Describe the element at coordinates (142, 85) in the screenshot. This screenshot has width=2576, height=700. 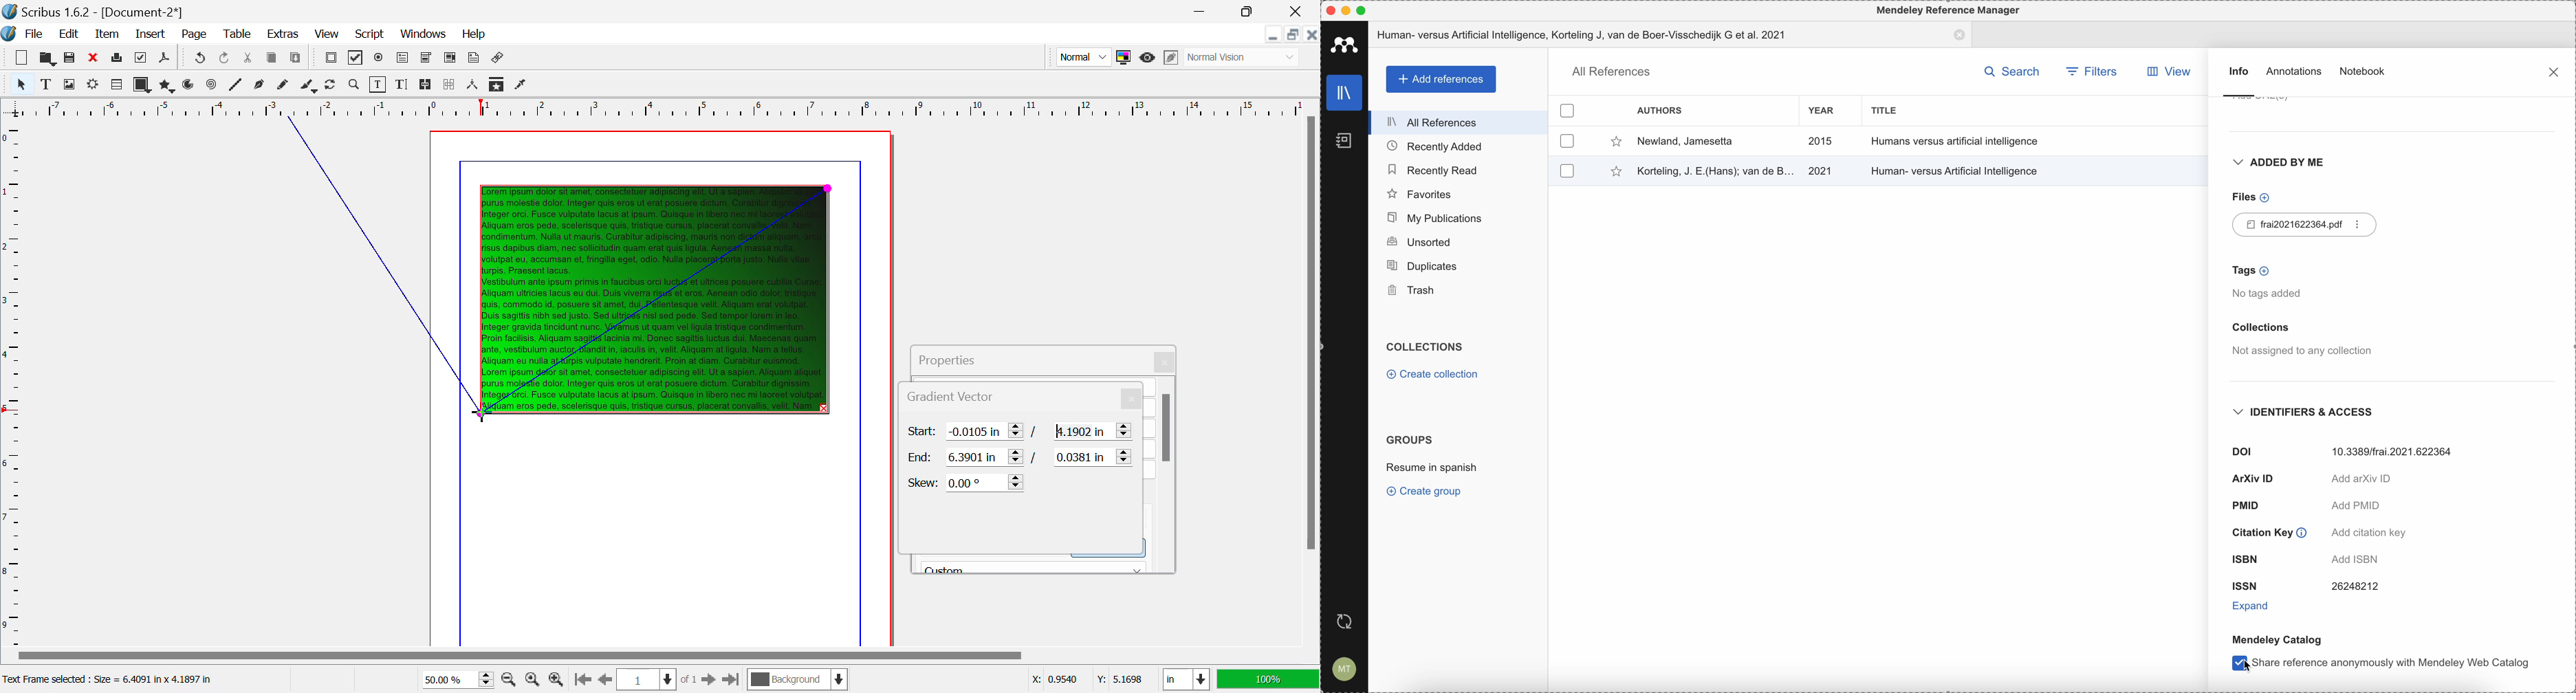
I see `Shapes` at that location.